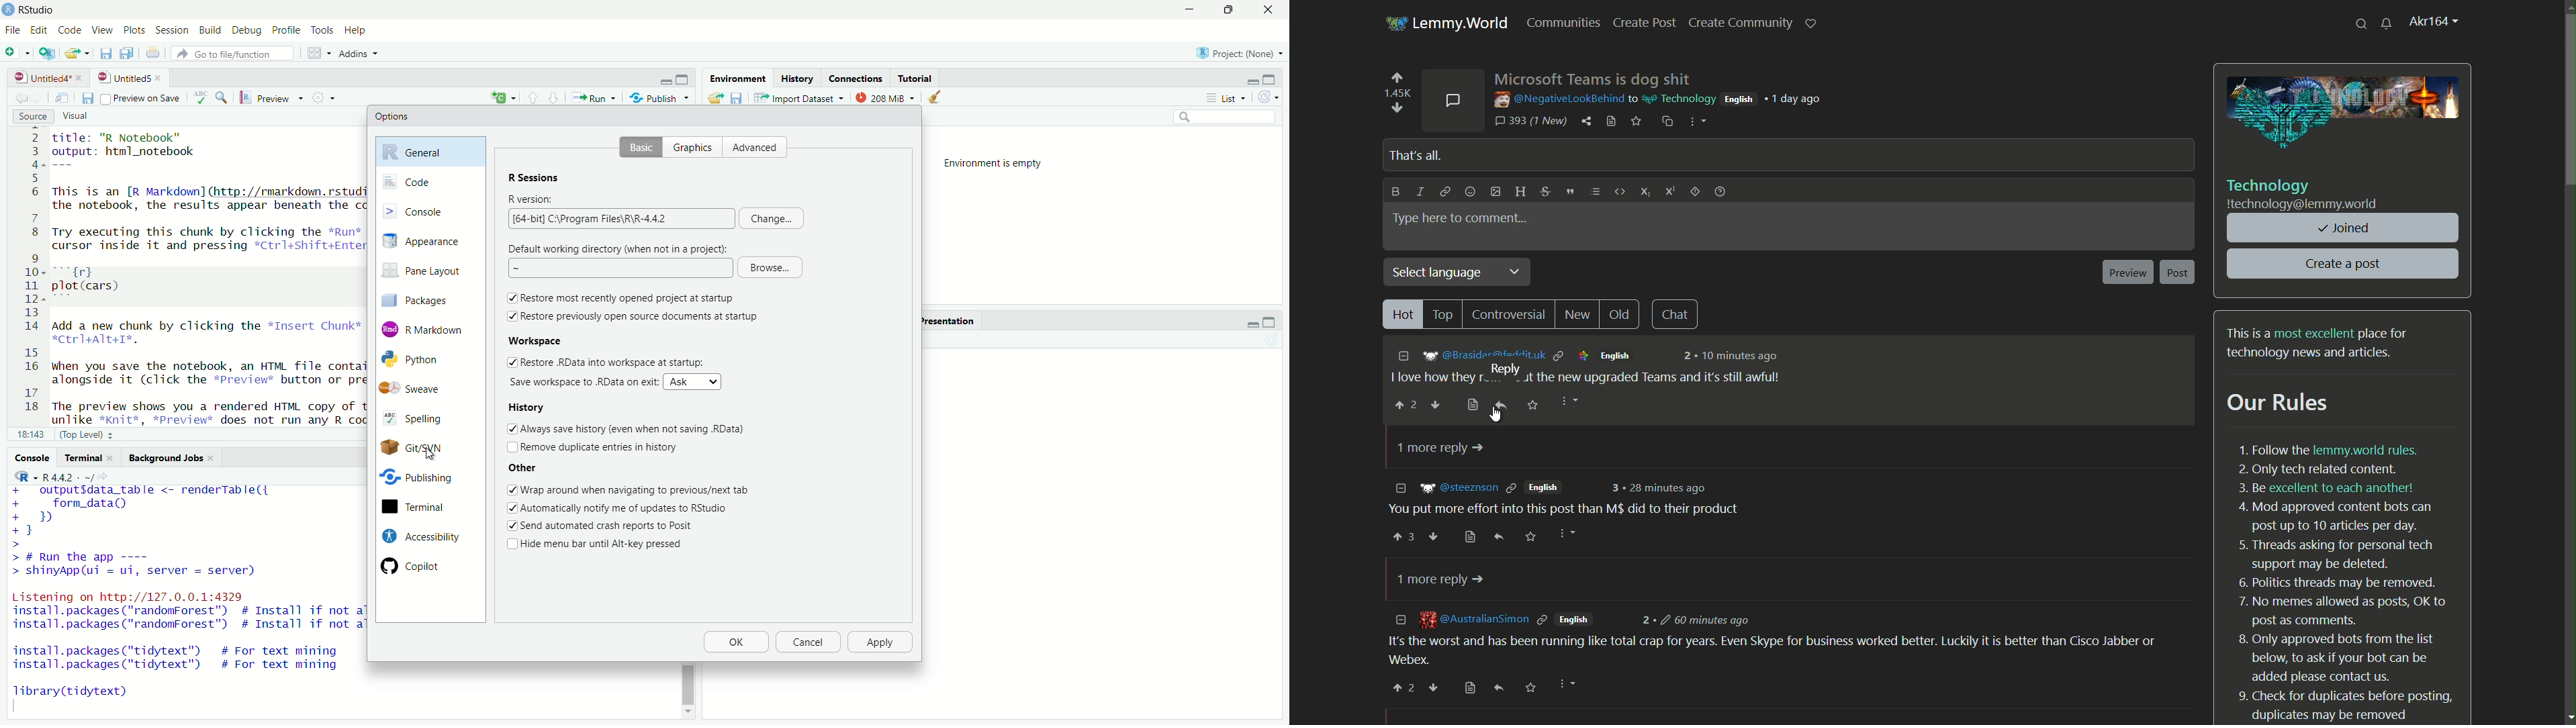 Image resolution: width=2576 pixels, height=728 pixels. Describe the element at coordinates (152, 53) in the screenshot. I see `print the current file` at that location.